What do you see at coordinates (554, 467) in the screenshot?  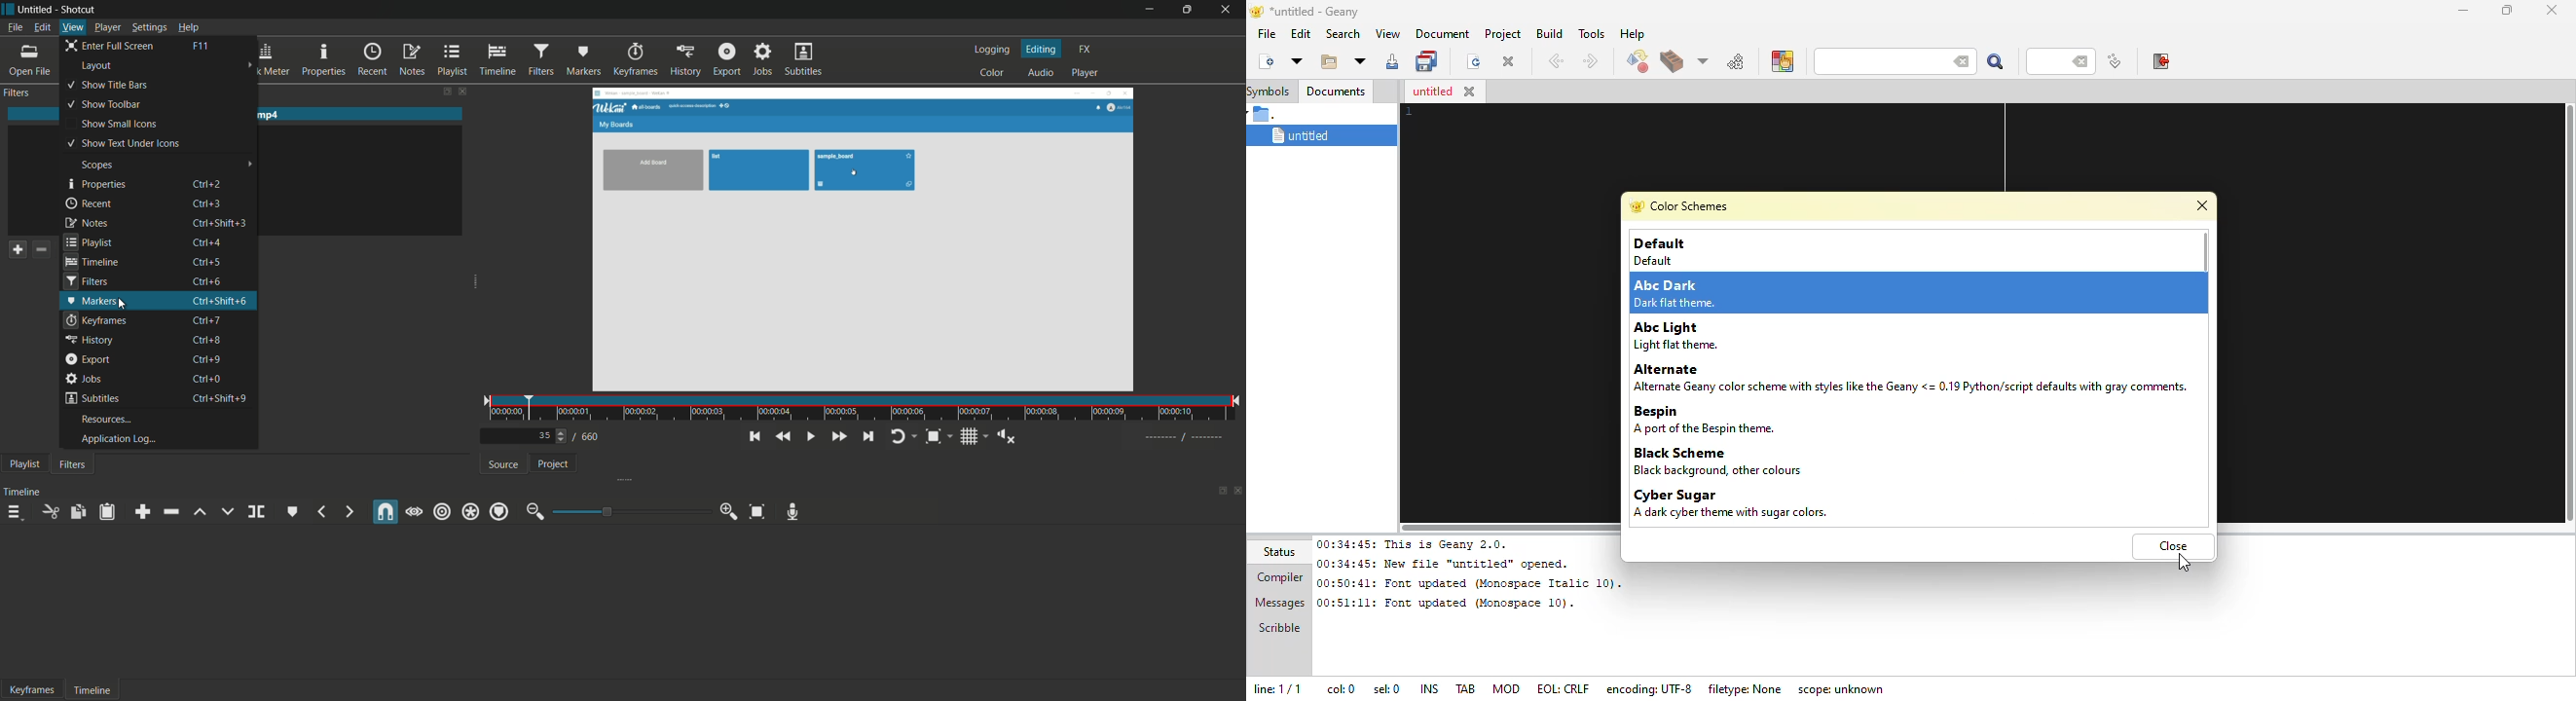 I see `project` at bounding box center [554, 467].